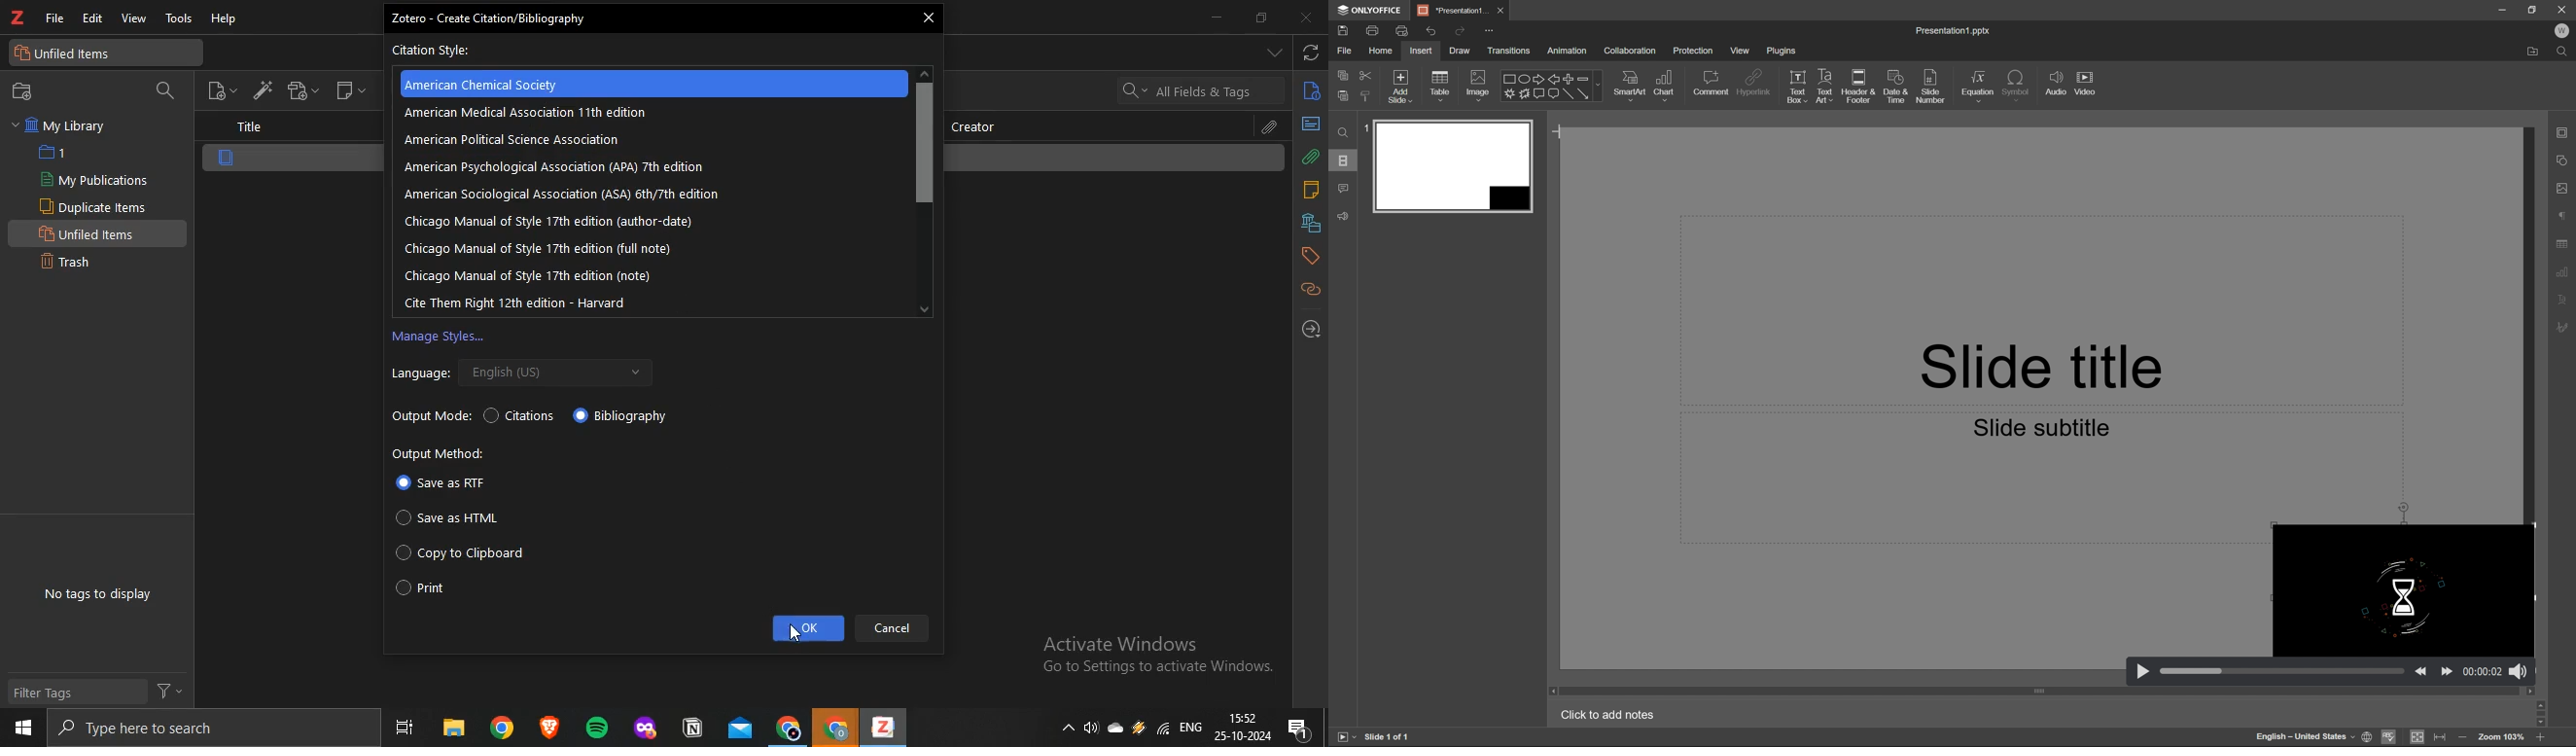 This screenshot has height=756, width=2576. What do you see at coordinates (99, 595) in the screenshot?
I see `No tags to display` at bounding box center [99, 595].